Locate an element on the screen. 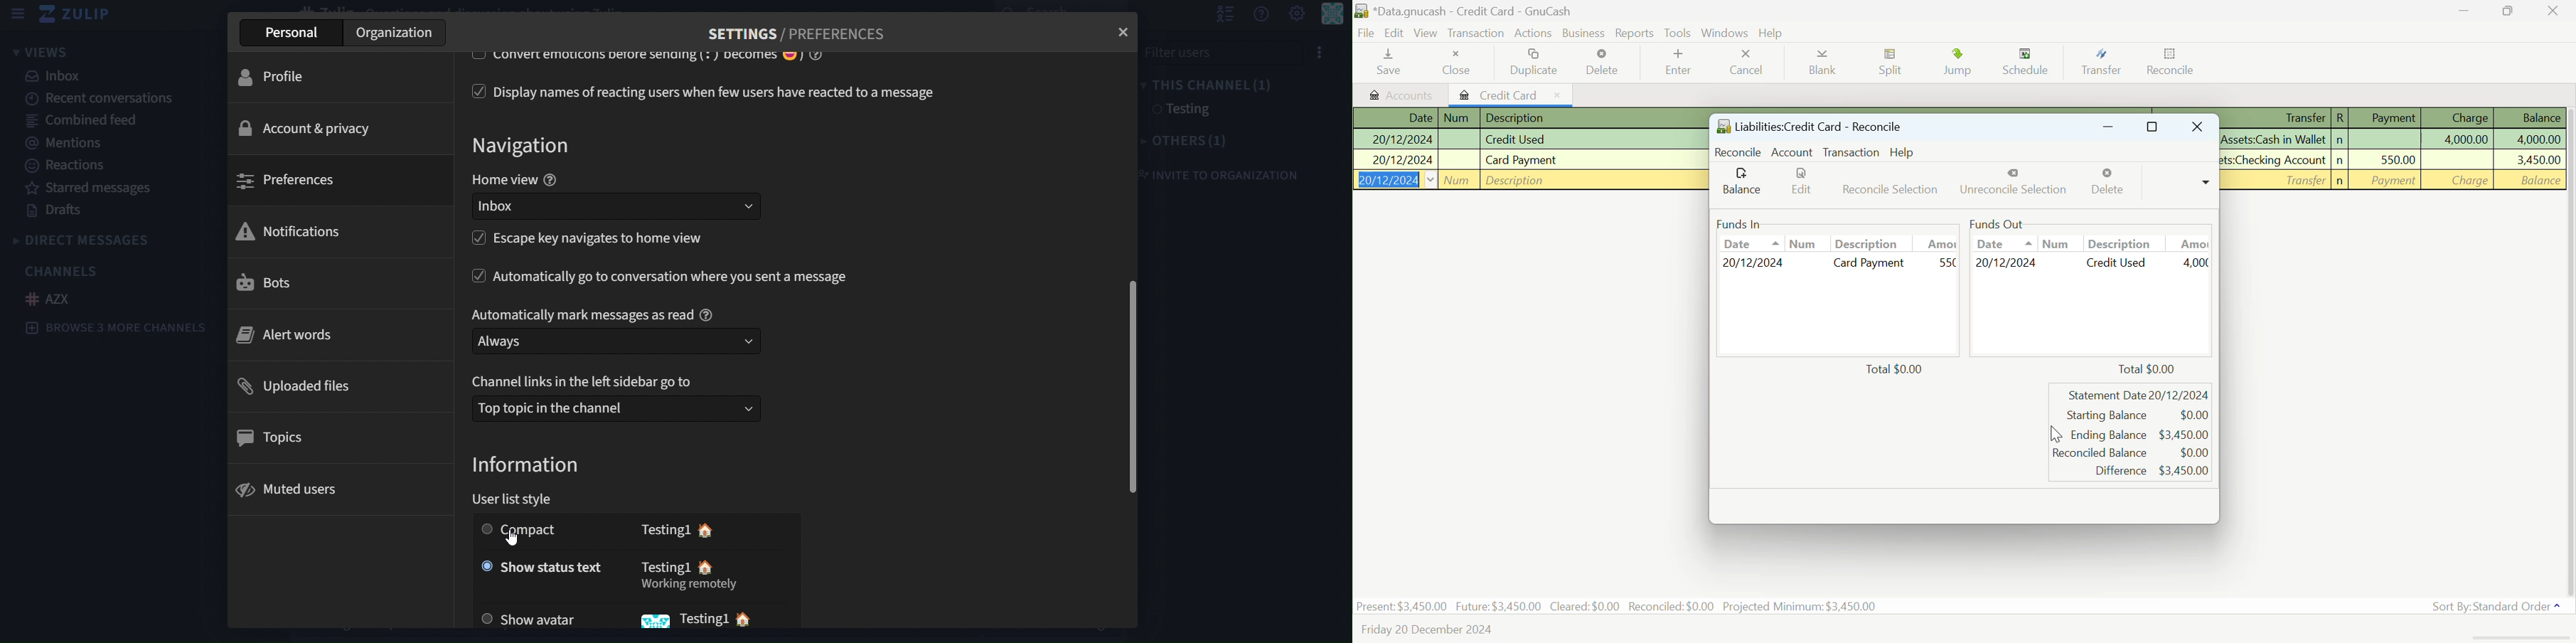 The width and height of the screenshot is (2576, 644). Blank is located at coordinates (1825, 62).